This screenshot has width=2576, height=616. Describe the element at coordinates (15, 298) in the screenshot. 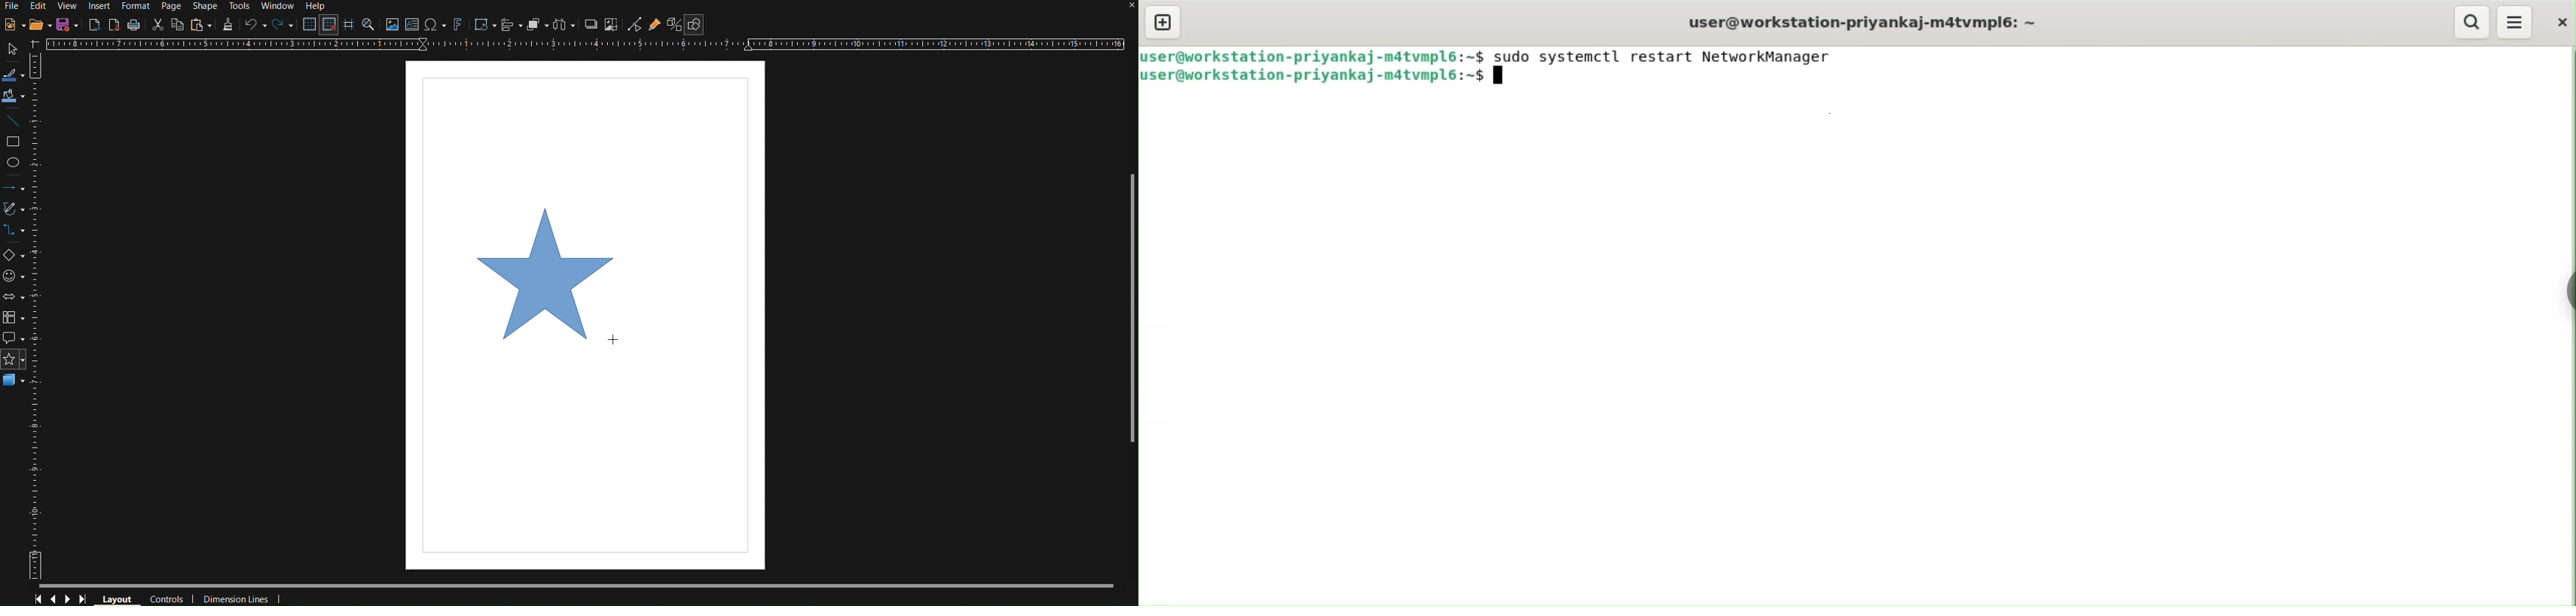

I see `Box Arrows` at that location.